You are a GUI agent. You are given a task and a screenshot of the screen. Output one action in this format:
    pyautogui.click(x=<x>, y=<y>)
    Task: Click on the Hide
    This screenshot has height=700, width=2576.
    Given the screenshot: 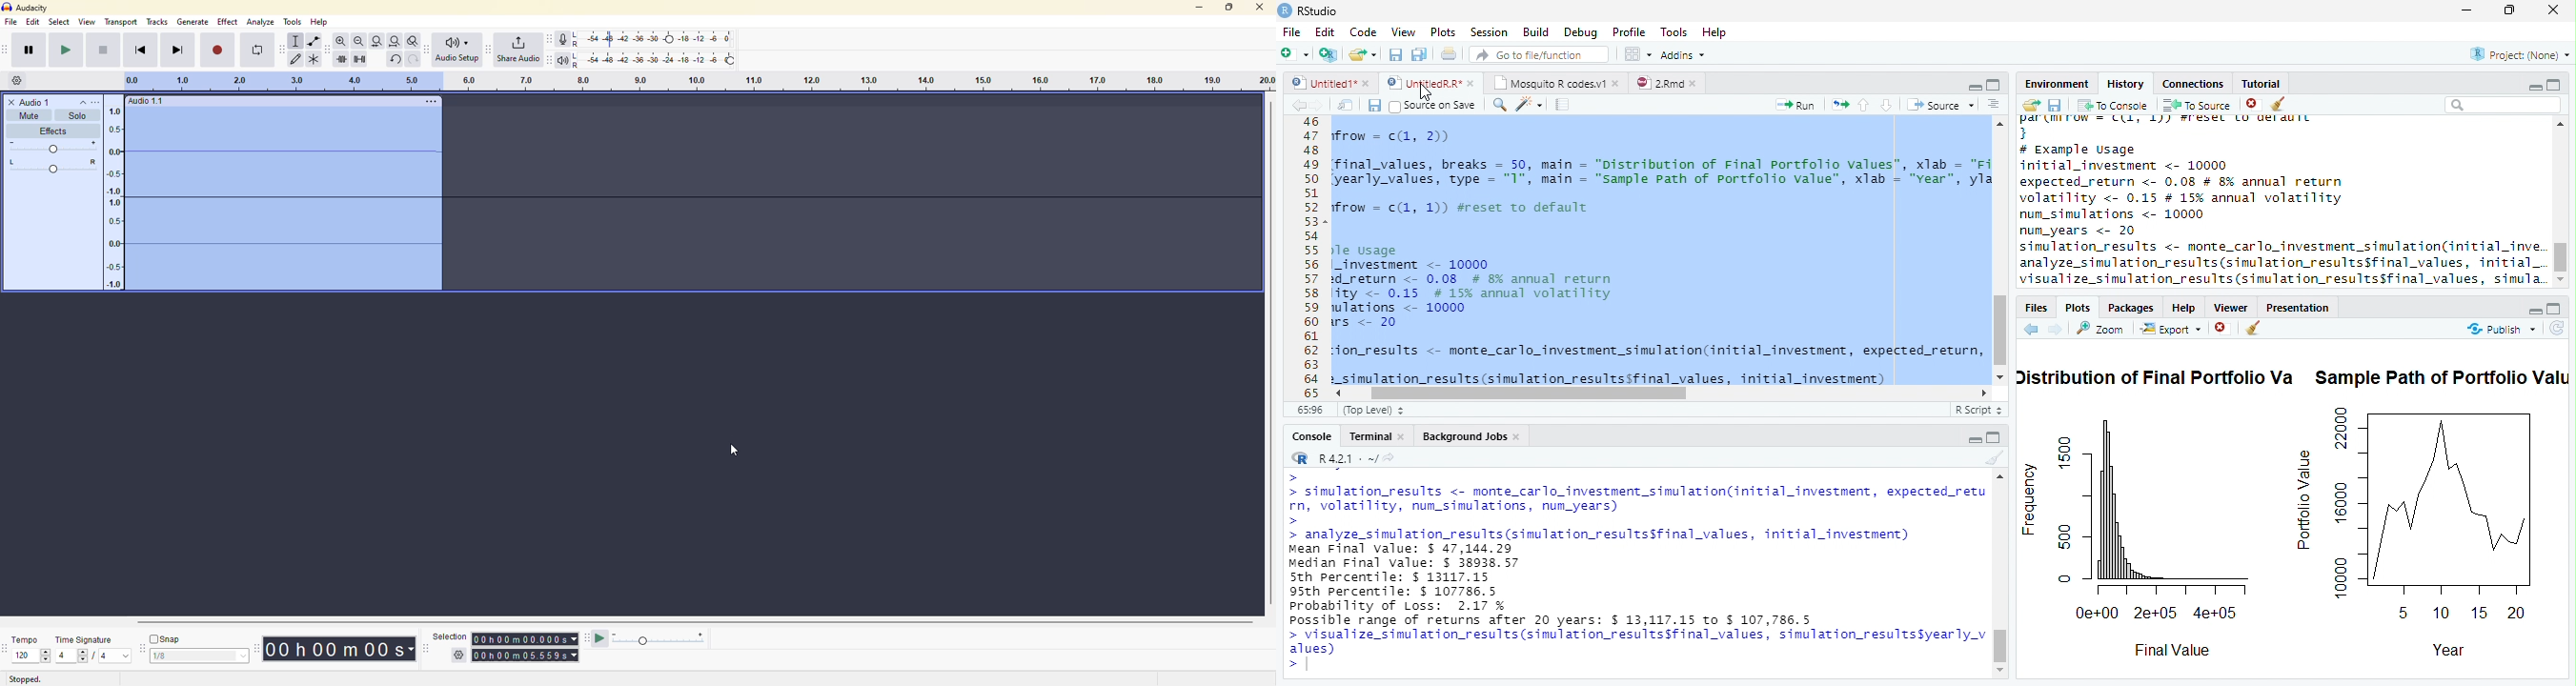 What is the action you would take?
    pyautogui.click(x=2533, y=309)
    